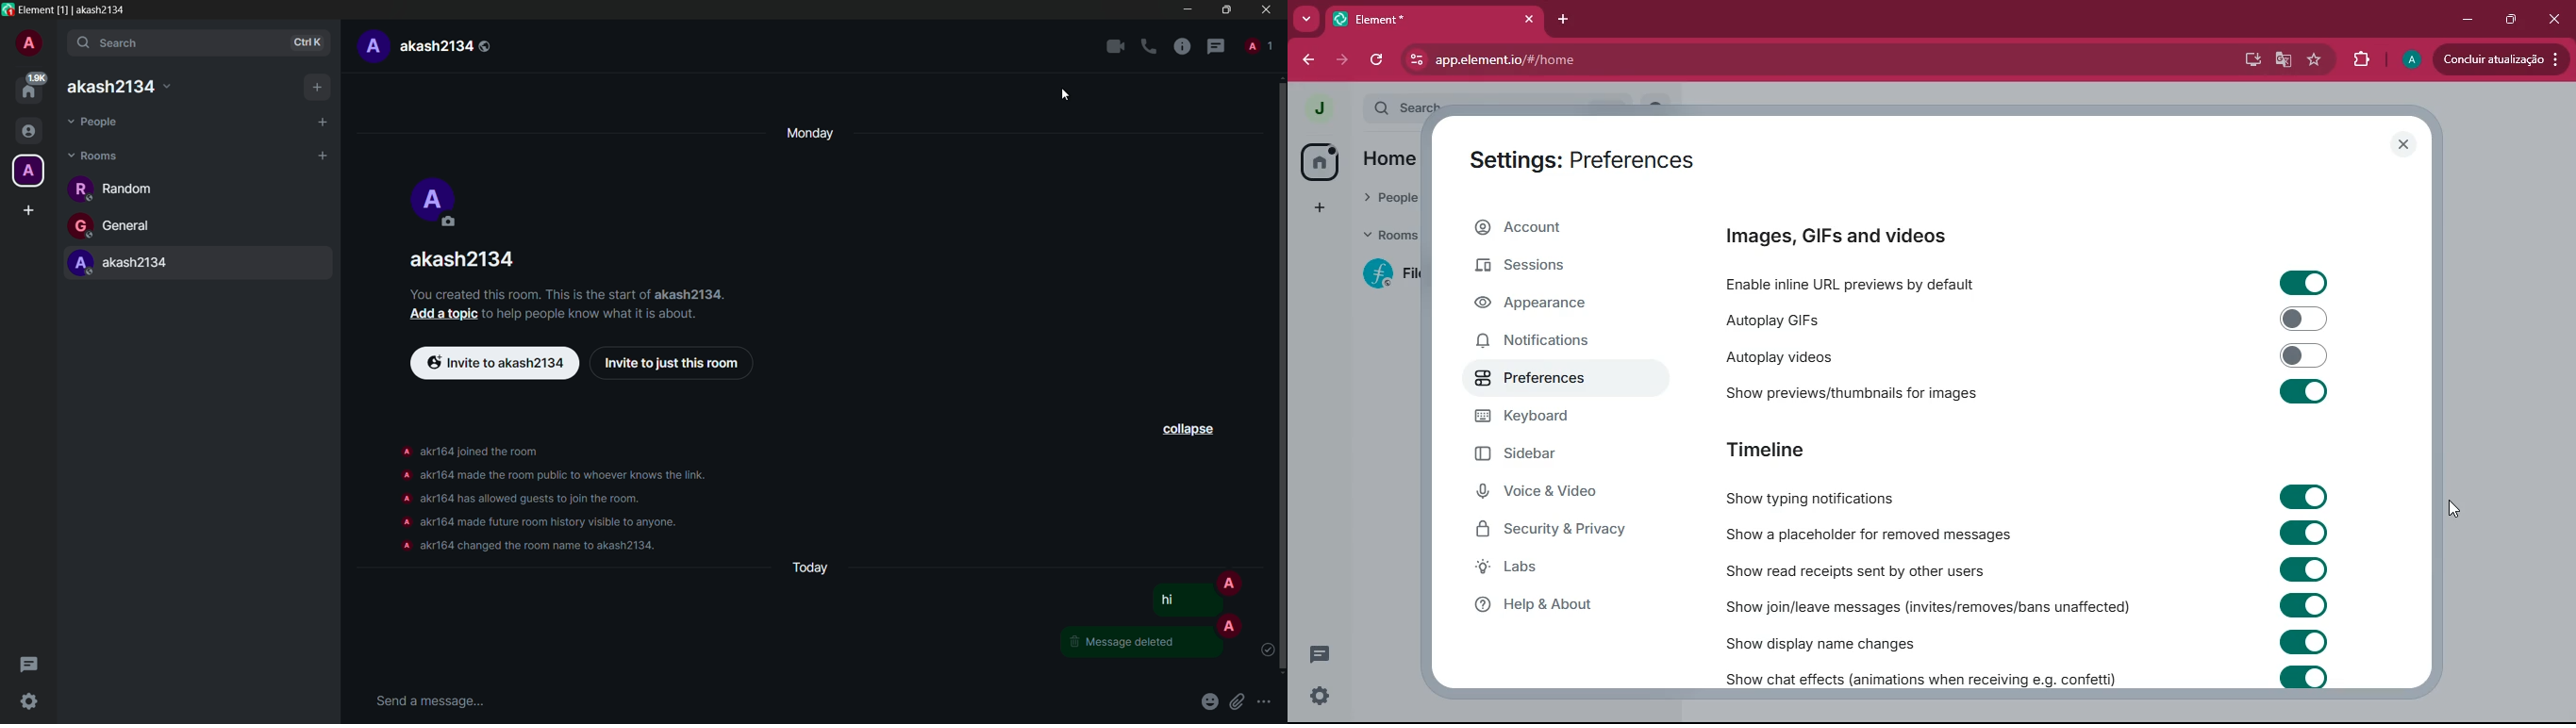 Image resolution: width=2576 pixels, height=728 pixels. I want to click on update, so click(2497, 59).